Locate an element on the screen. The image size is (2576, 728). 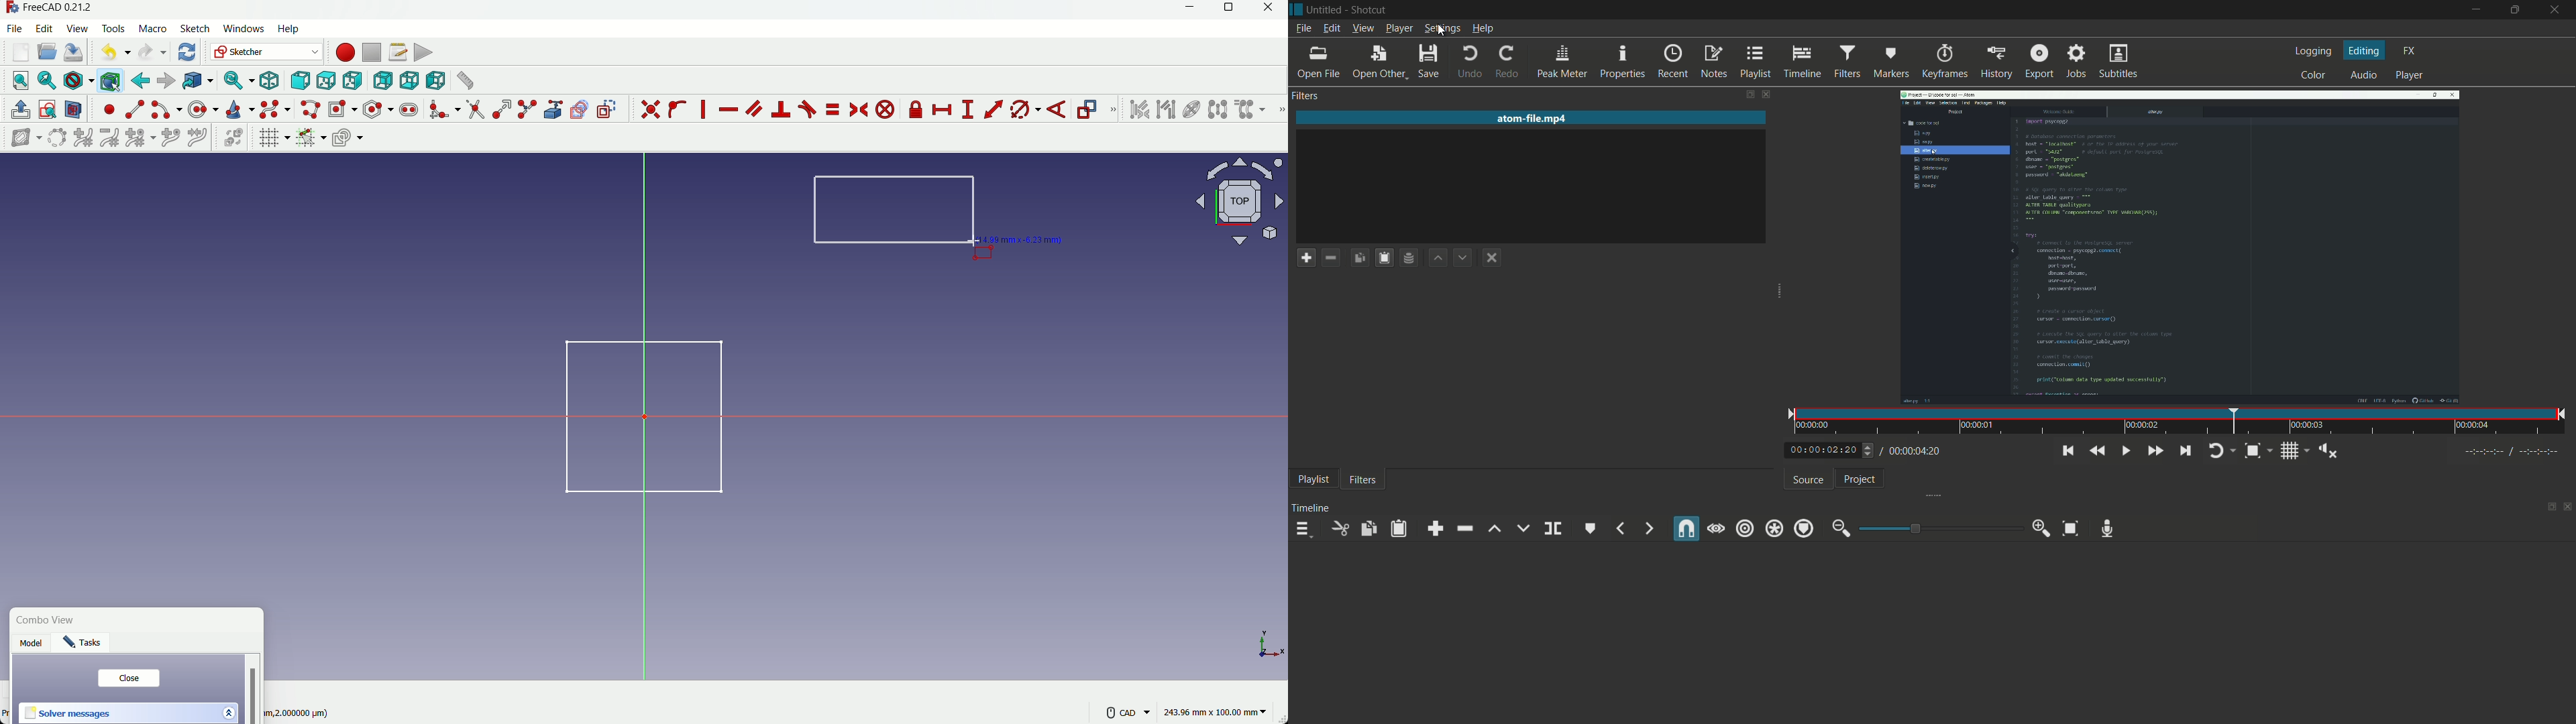
constraint tangent is located at coordinates (808, 109).